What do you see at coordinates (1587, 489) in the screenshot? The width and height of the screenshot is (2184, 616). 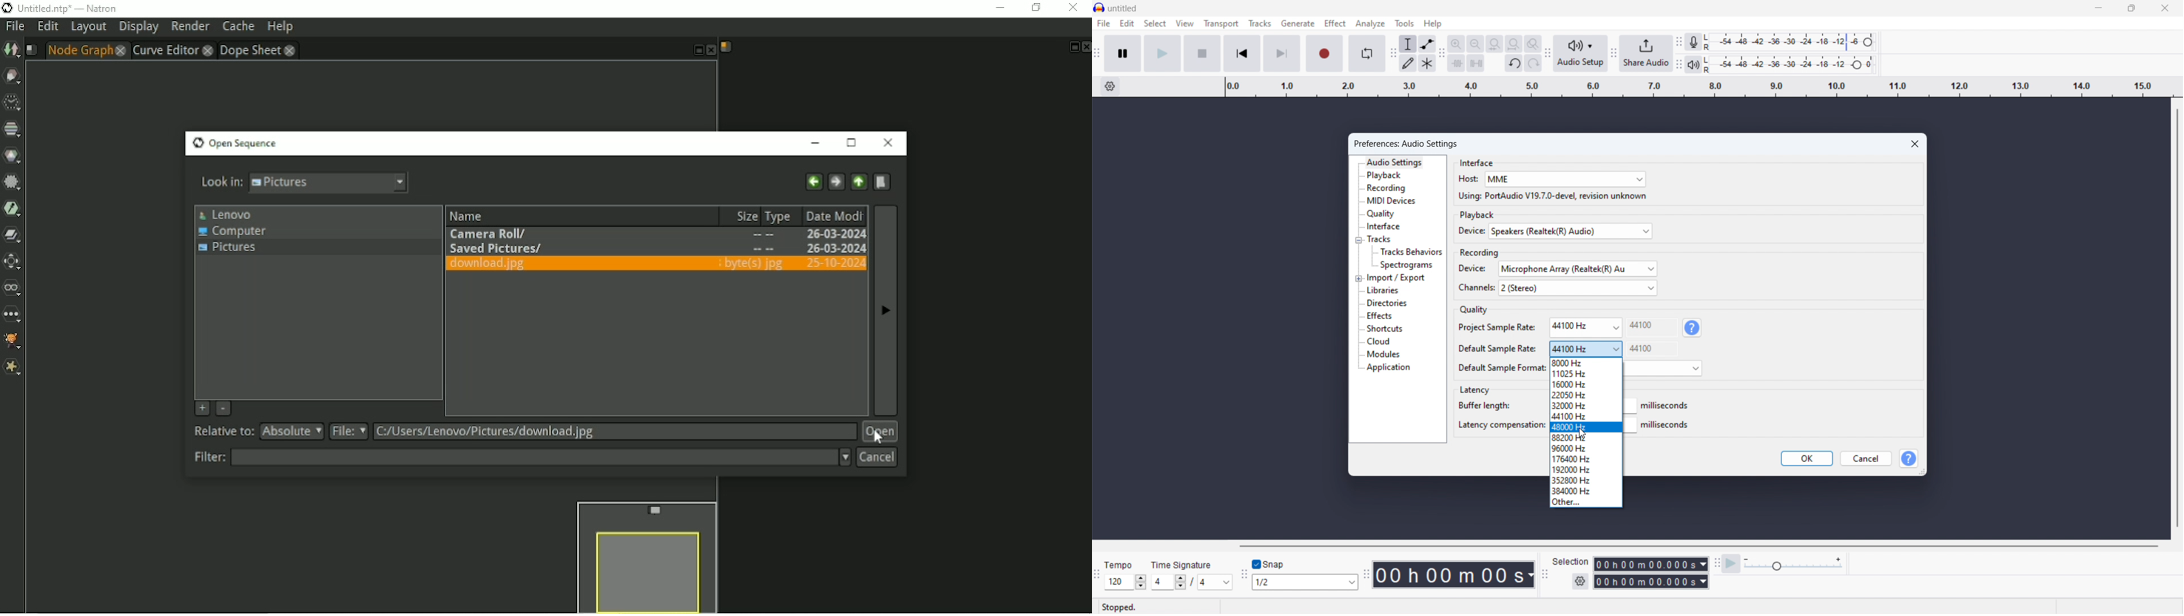 I see `384000 Hz` at bounding box center [1587, 489].